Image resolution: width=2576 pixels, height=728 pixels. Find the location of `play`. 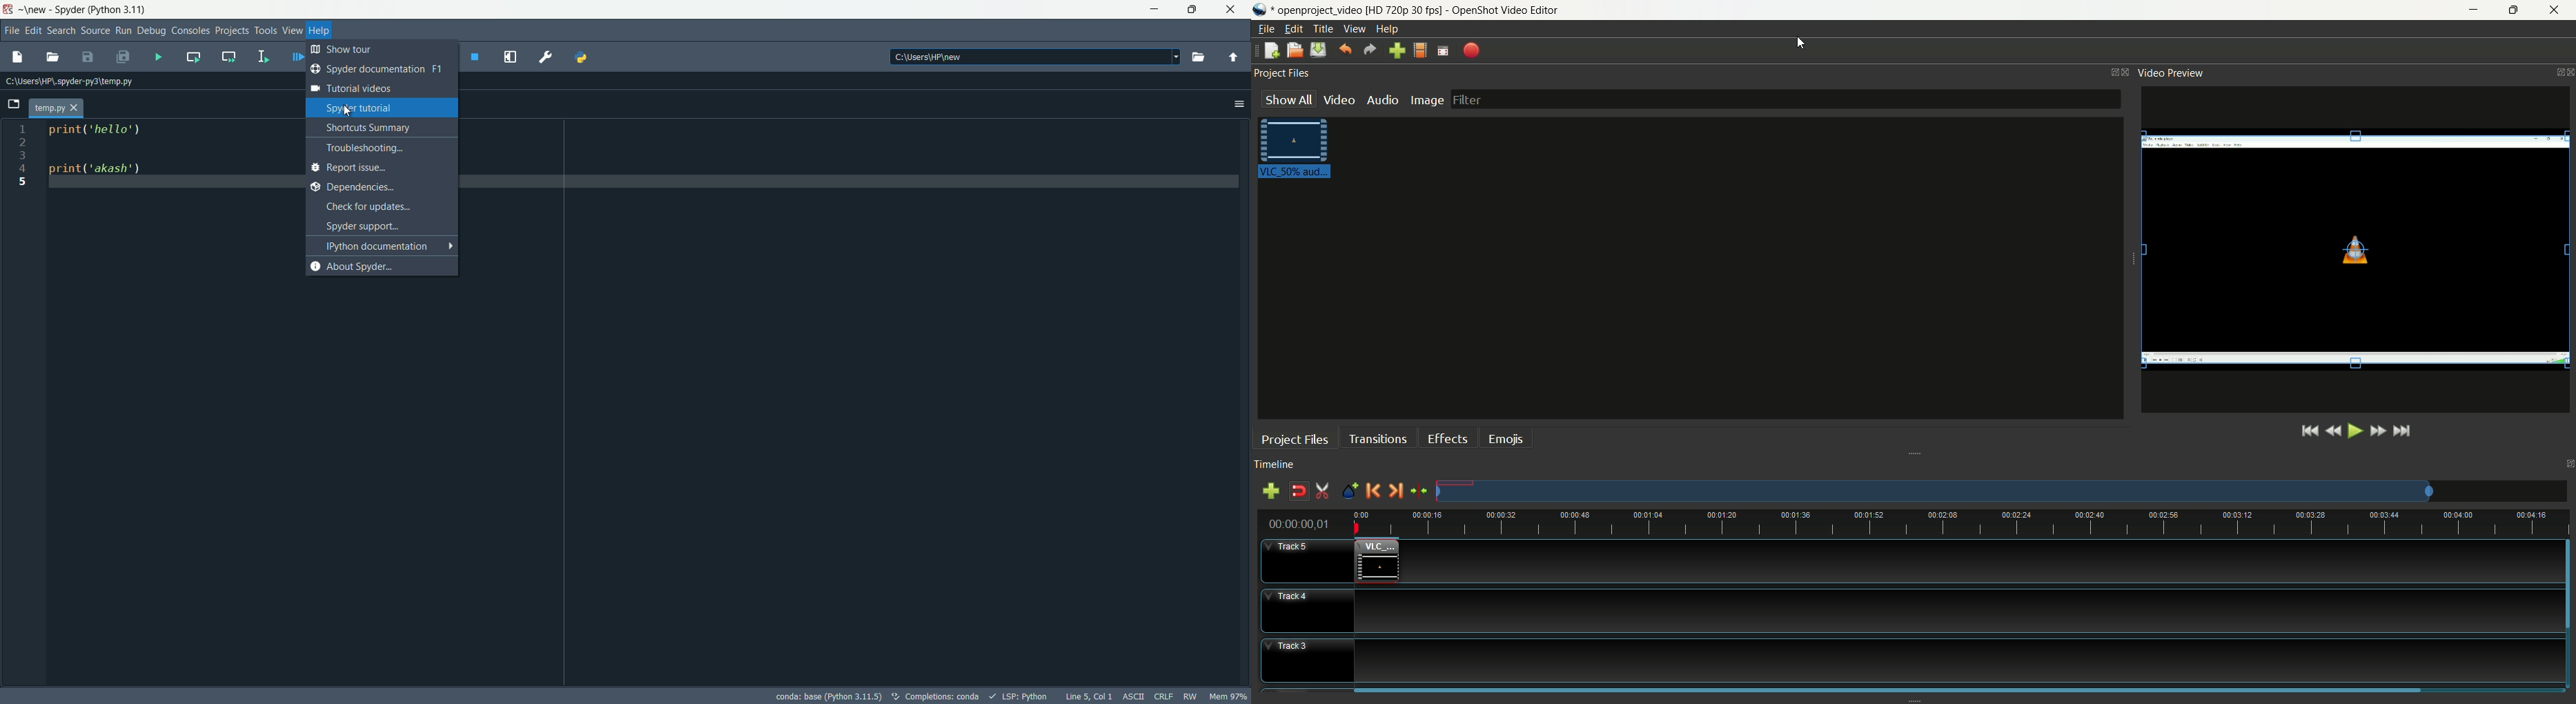

play is located at coordinates (2354, 431).